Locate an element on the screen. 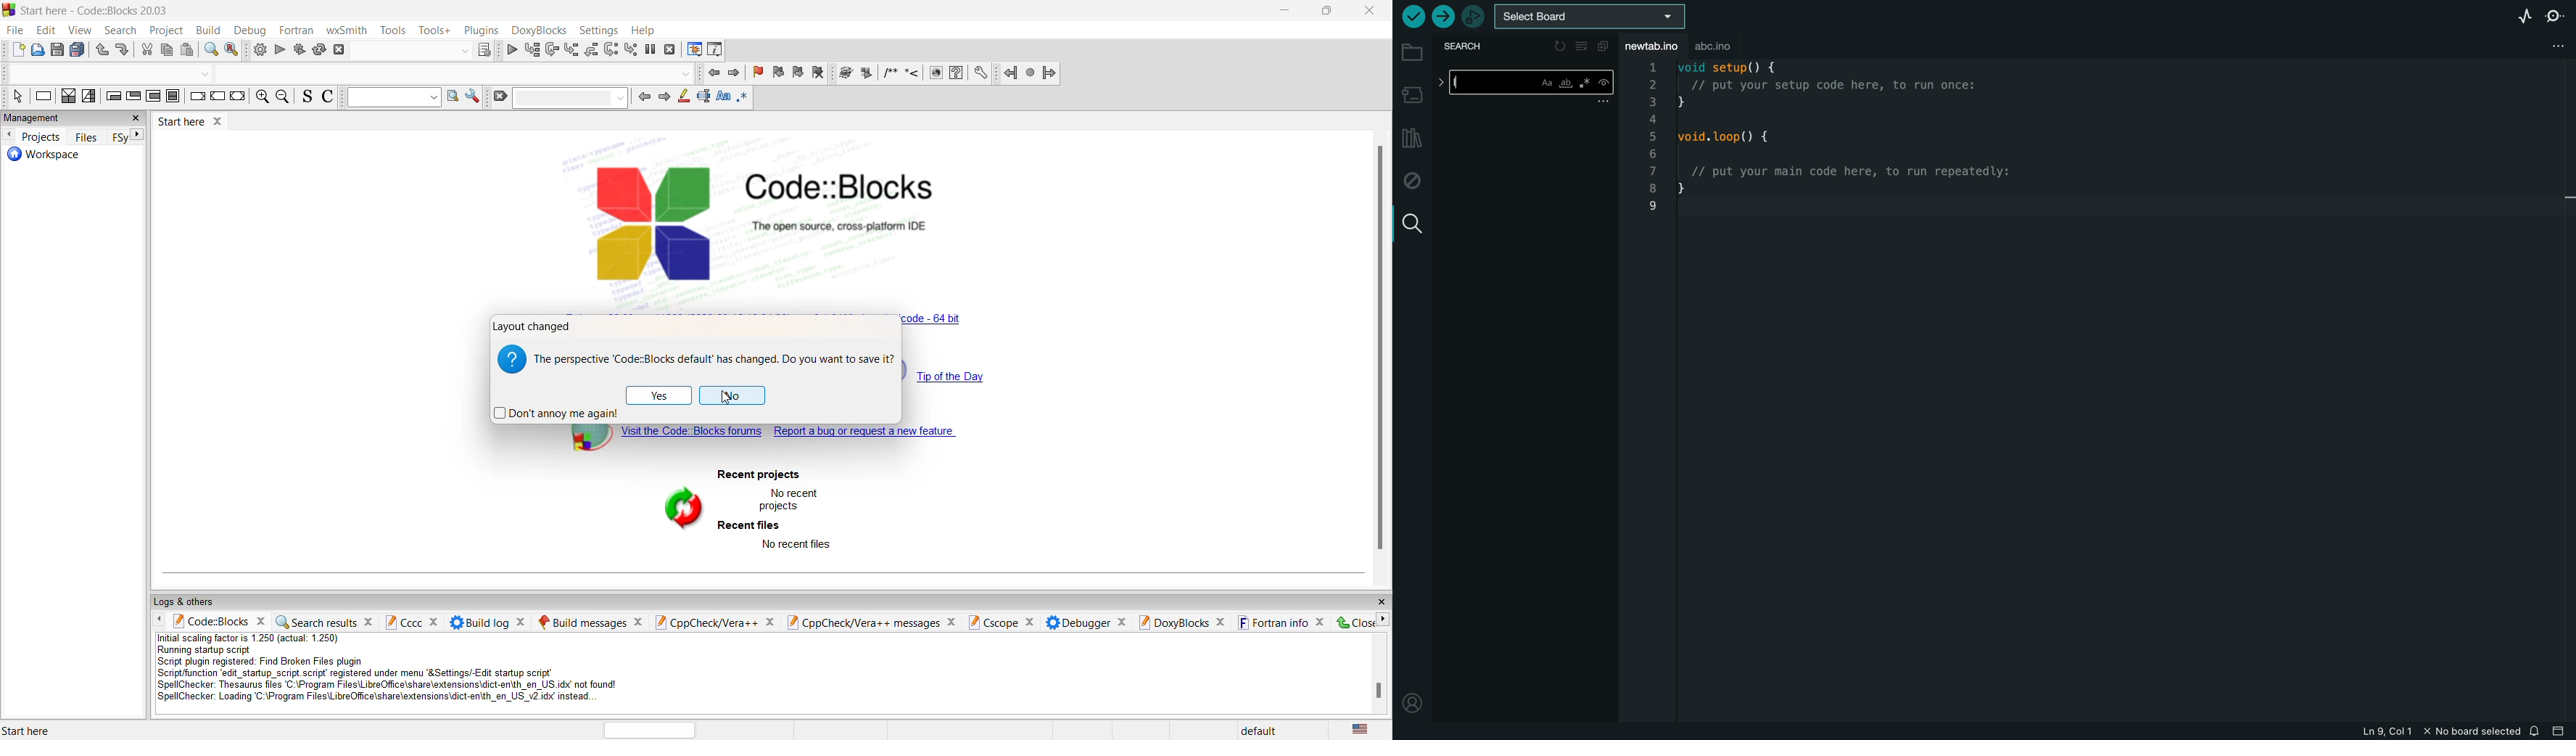 The image size is (2576, 756). new file is located at coordinates (17, 52).